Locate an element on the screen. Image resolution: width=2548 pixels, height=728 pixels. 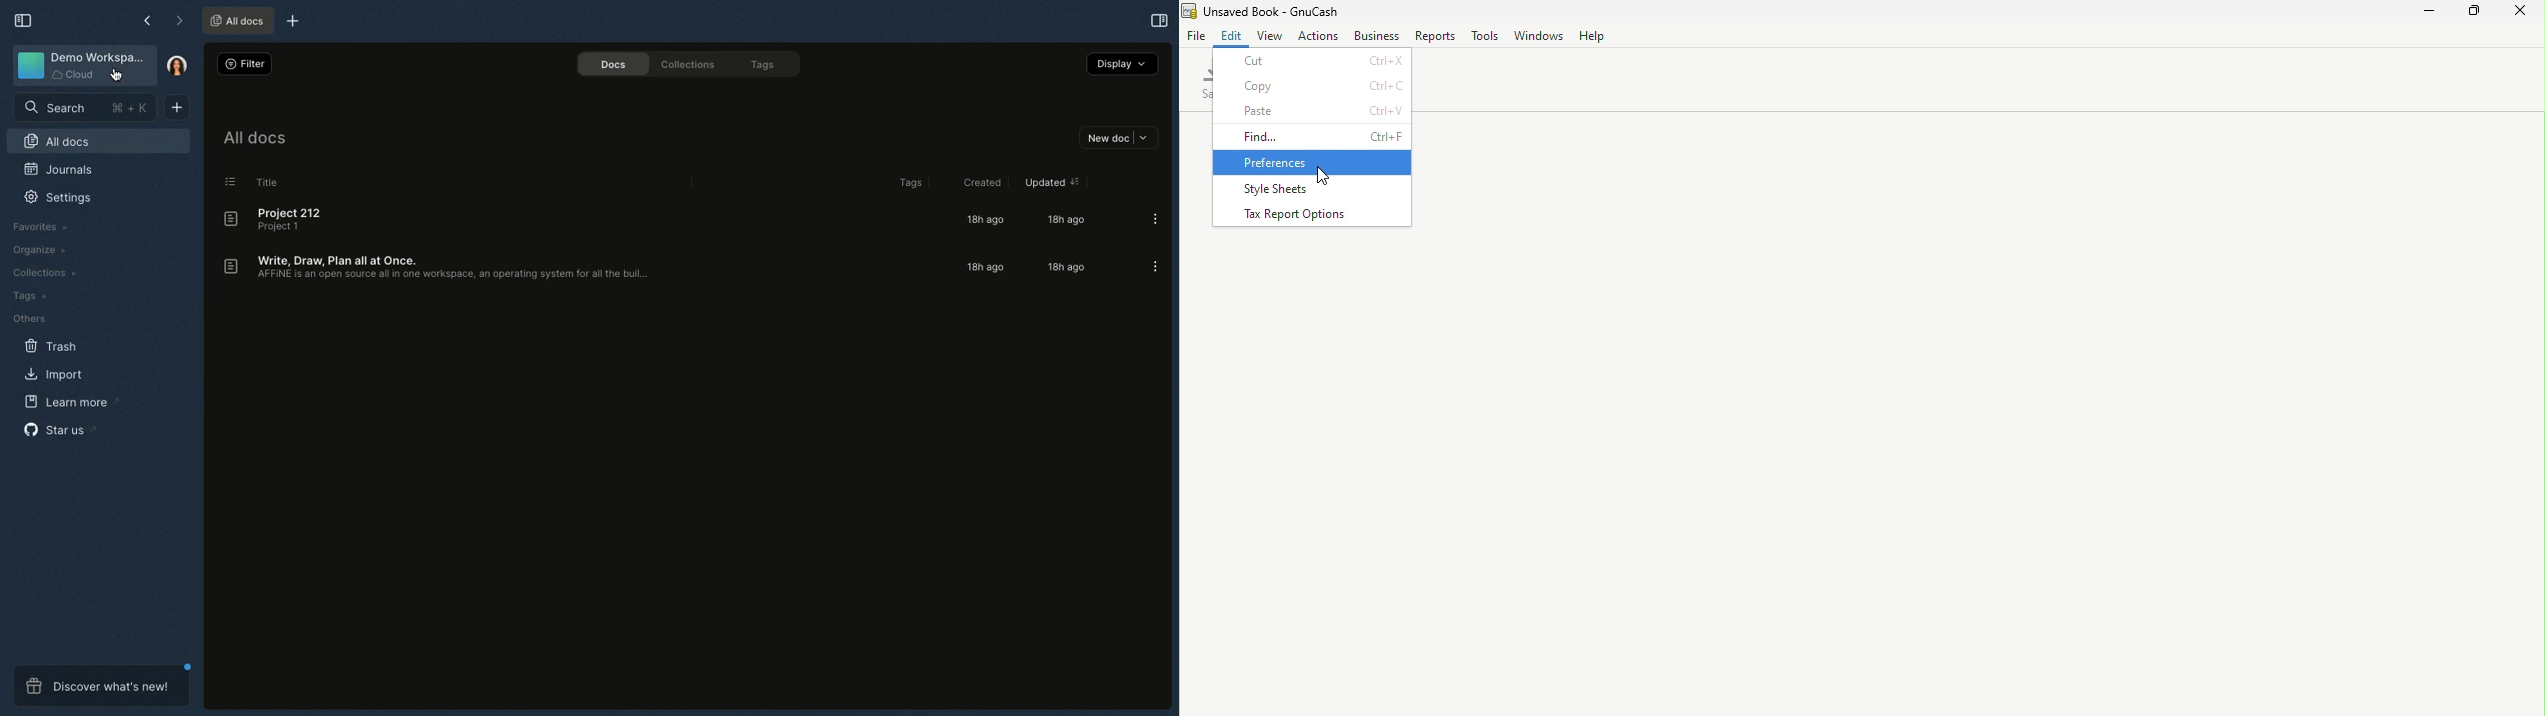
Title is located at coordinates (265, 183).